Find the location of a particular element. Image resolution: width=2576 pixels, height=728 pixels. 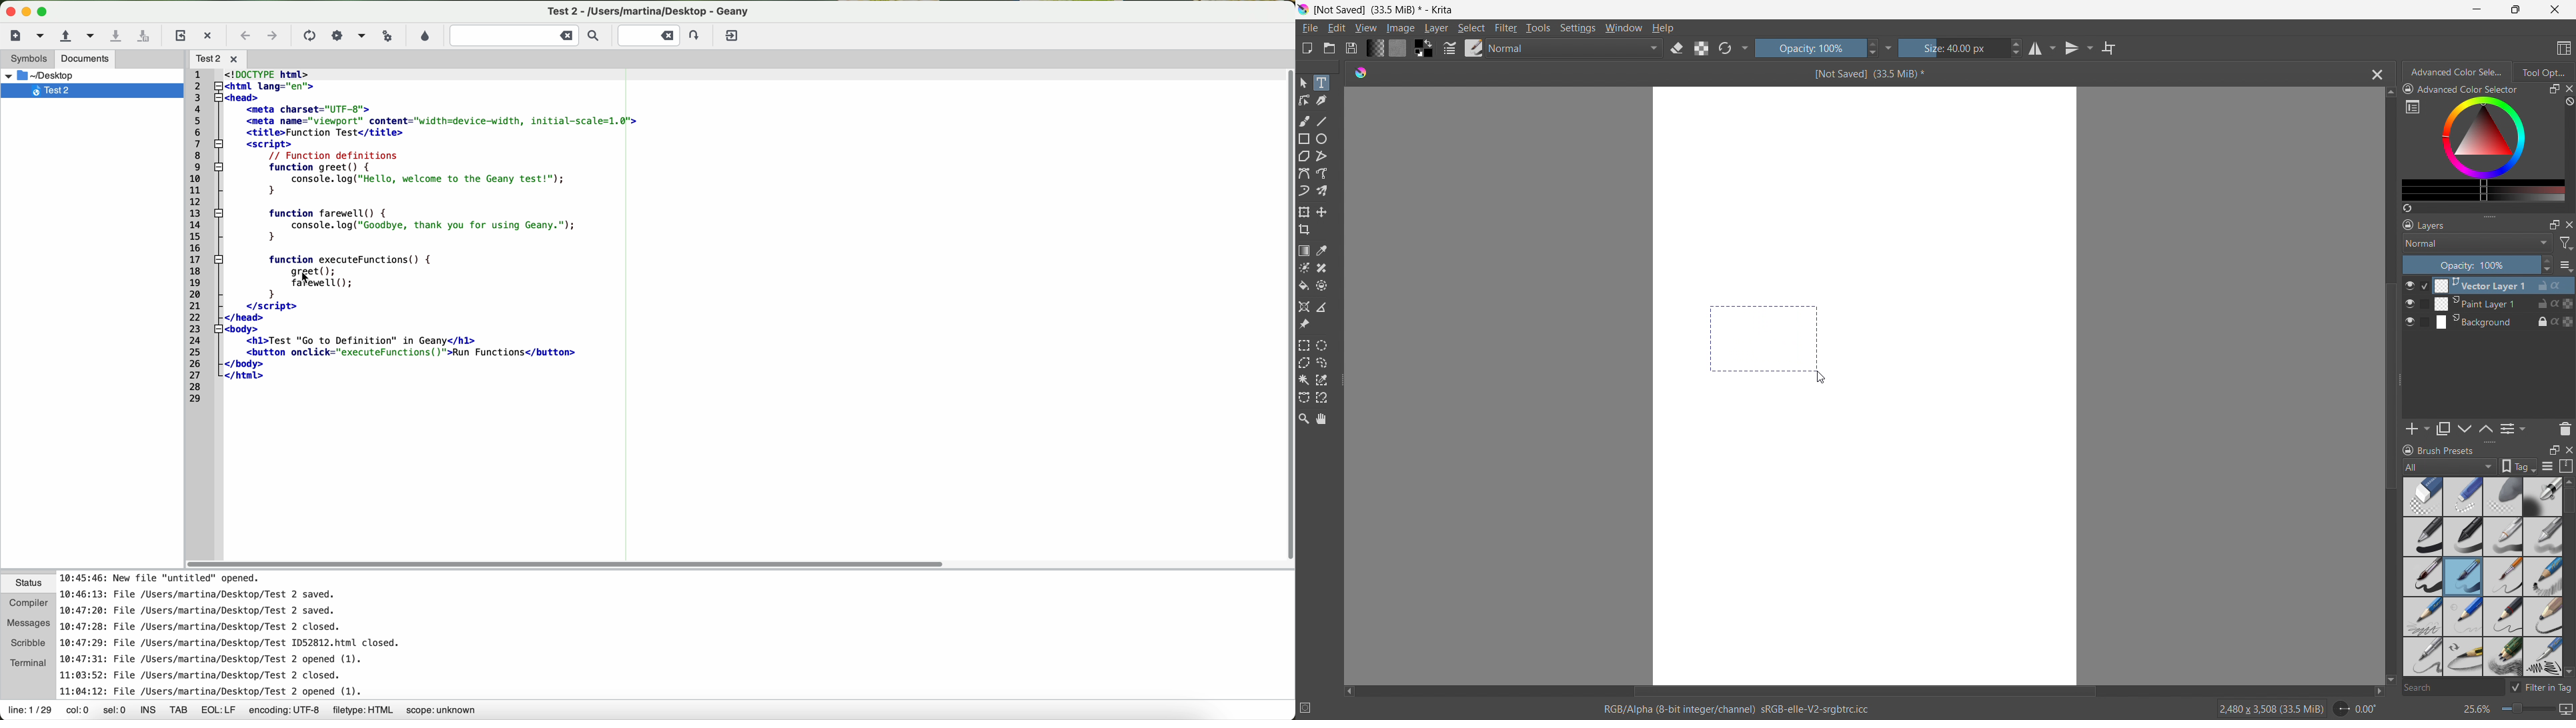

logo is located at coordinates (1303, 9).